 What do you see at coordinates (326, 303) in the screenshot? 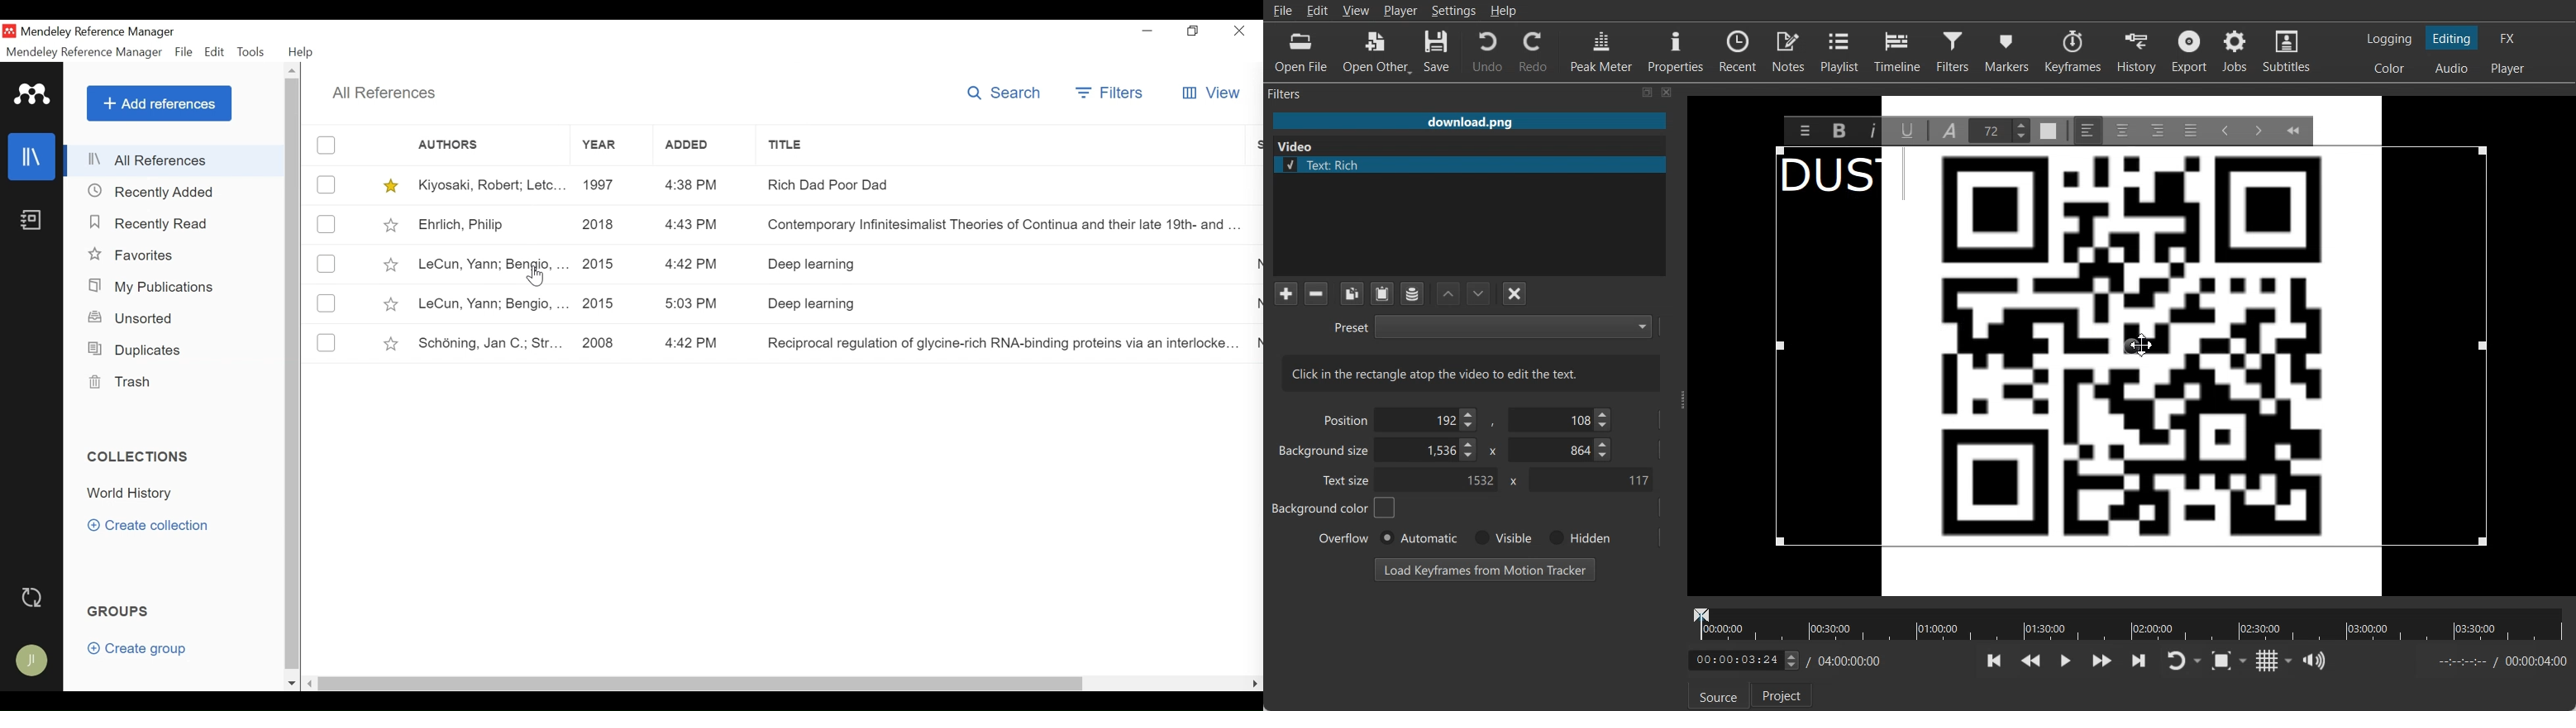
I see `(un)select` at bounding box center [326, 303].